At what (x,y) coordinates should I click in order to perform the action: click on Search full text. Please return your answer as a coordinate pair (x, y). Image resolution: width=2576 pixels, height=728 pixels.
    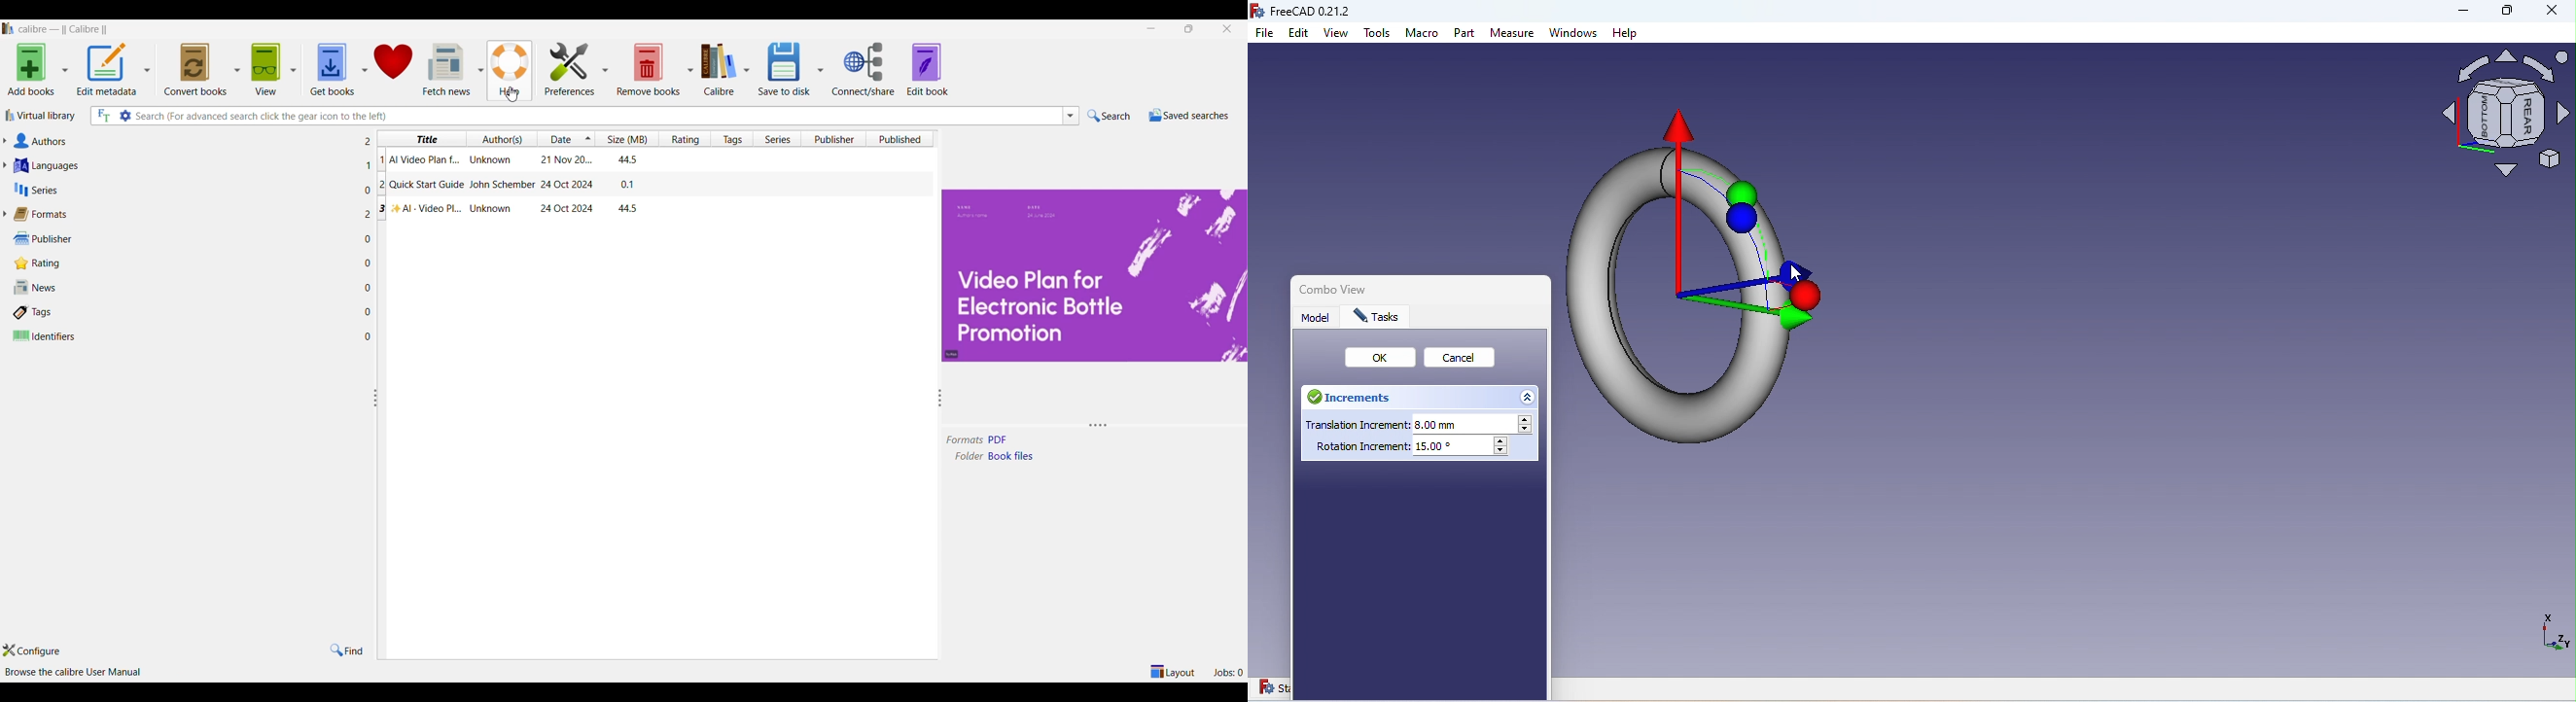
    Looking at the image, I should click on (103, 116).